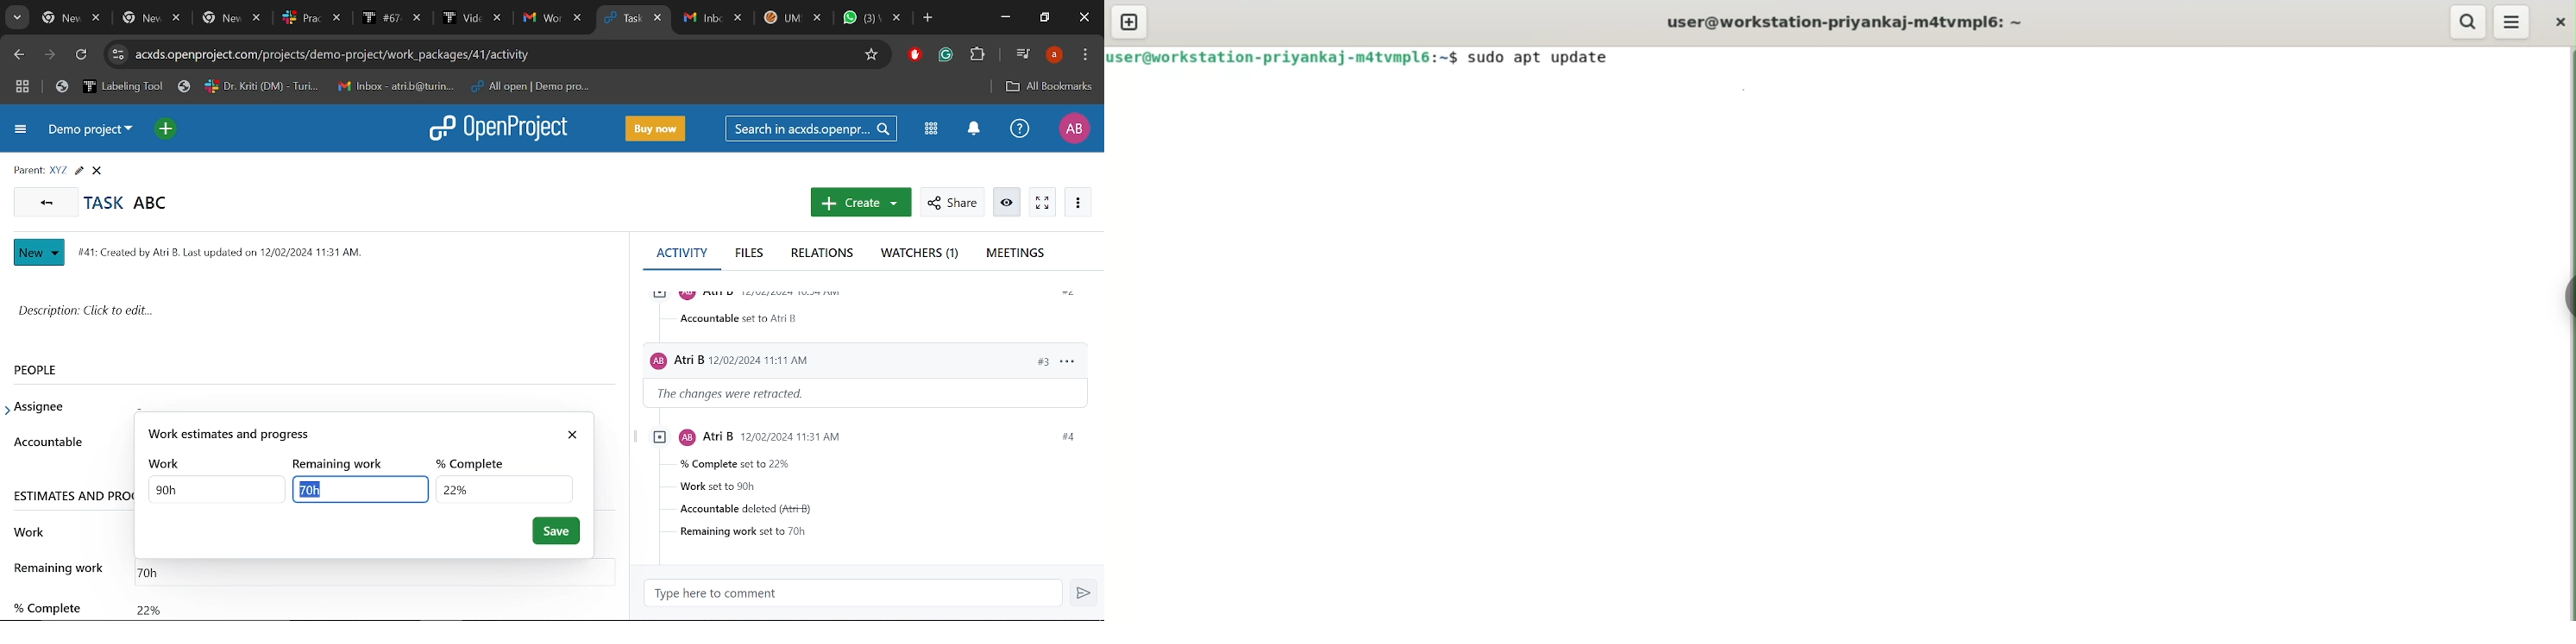 Image resolution: width=2576 pixels, height=644 pixels. I want to click on CIte address, so click(493, 53).